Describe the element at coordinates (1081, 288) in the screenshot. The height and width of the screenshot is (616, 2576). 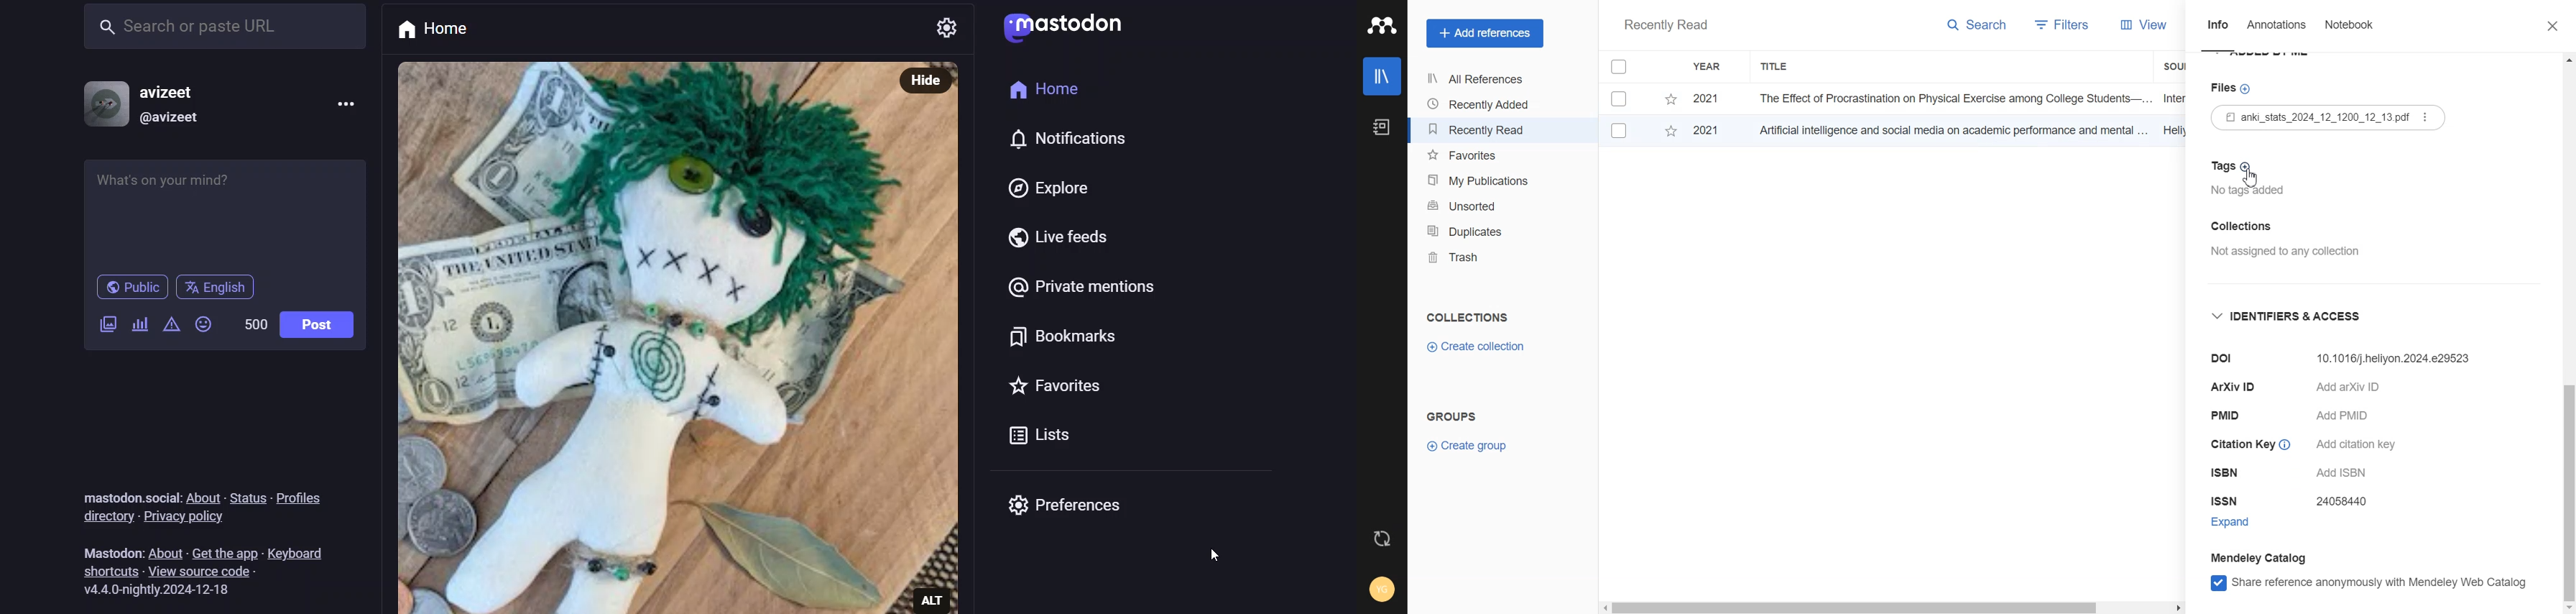
I see `private mentions` at that location.